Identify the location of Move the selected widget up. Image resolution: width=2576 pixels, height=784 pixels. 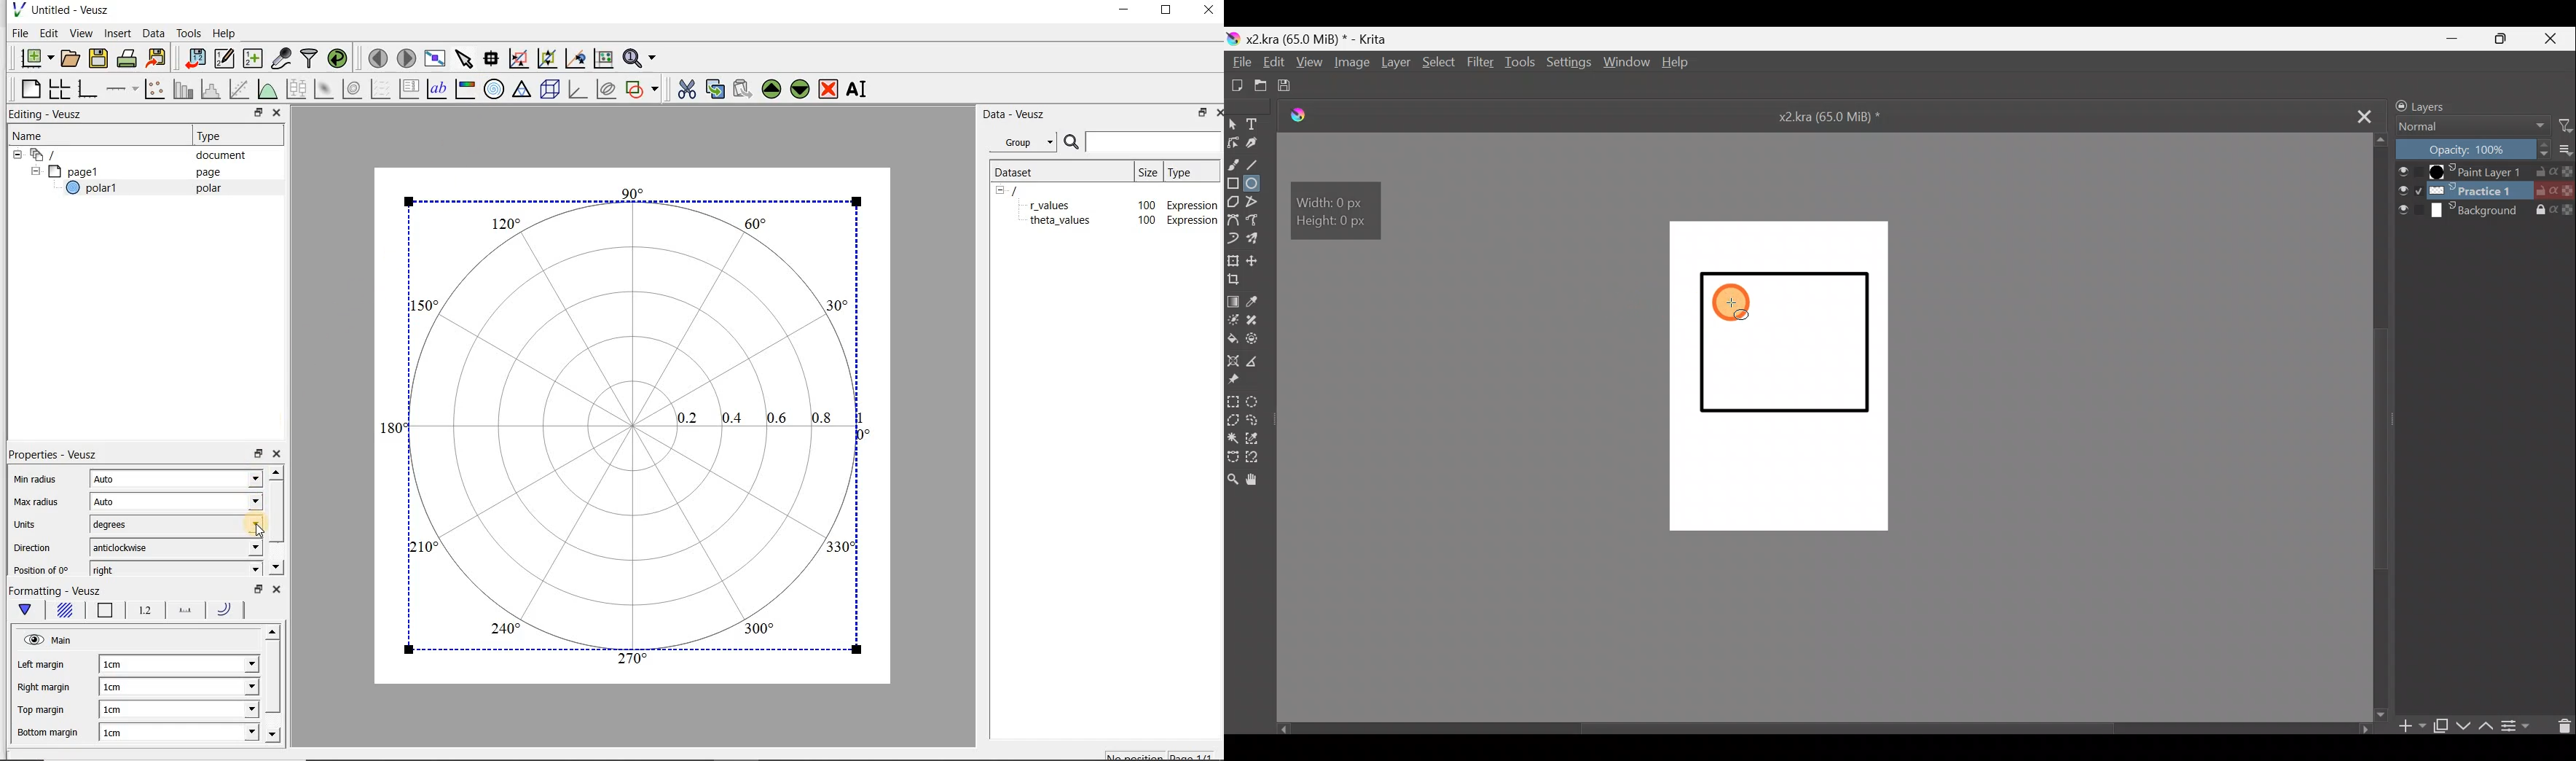
(771, 89).